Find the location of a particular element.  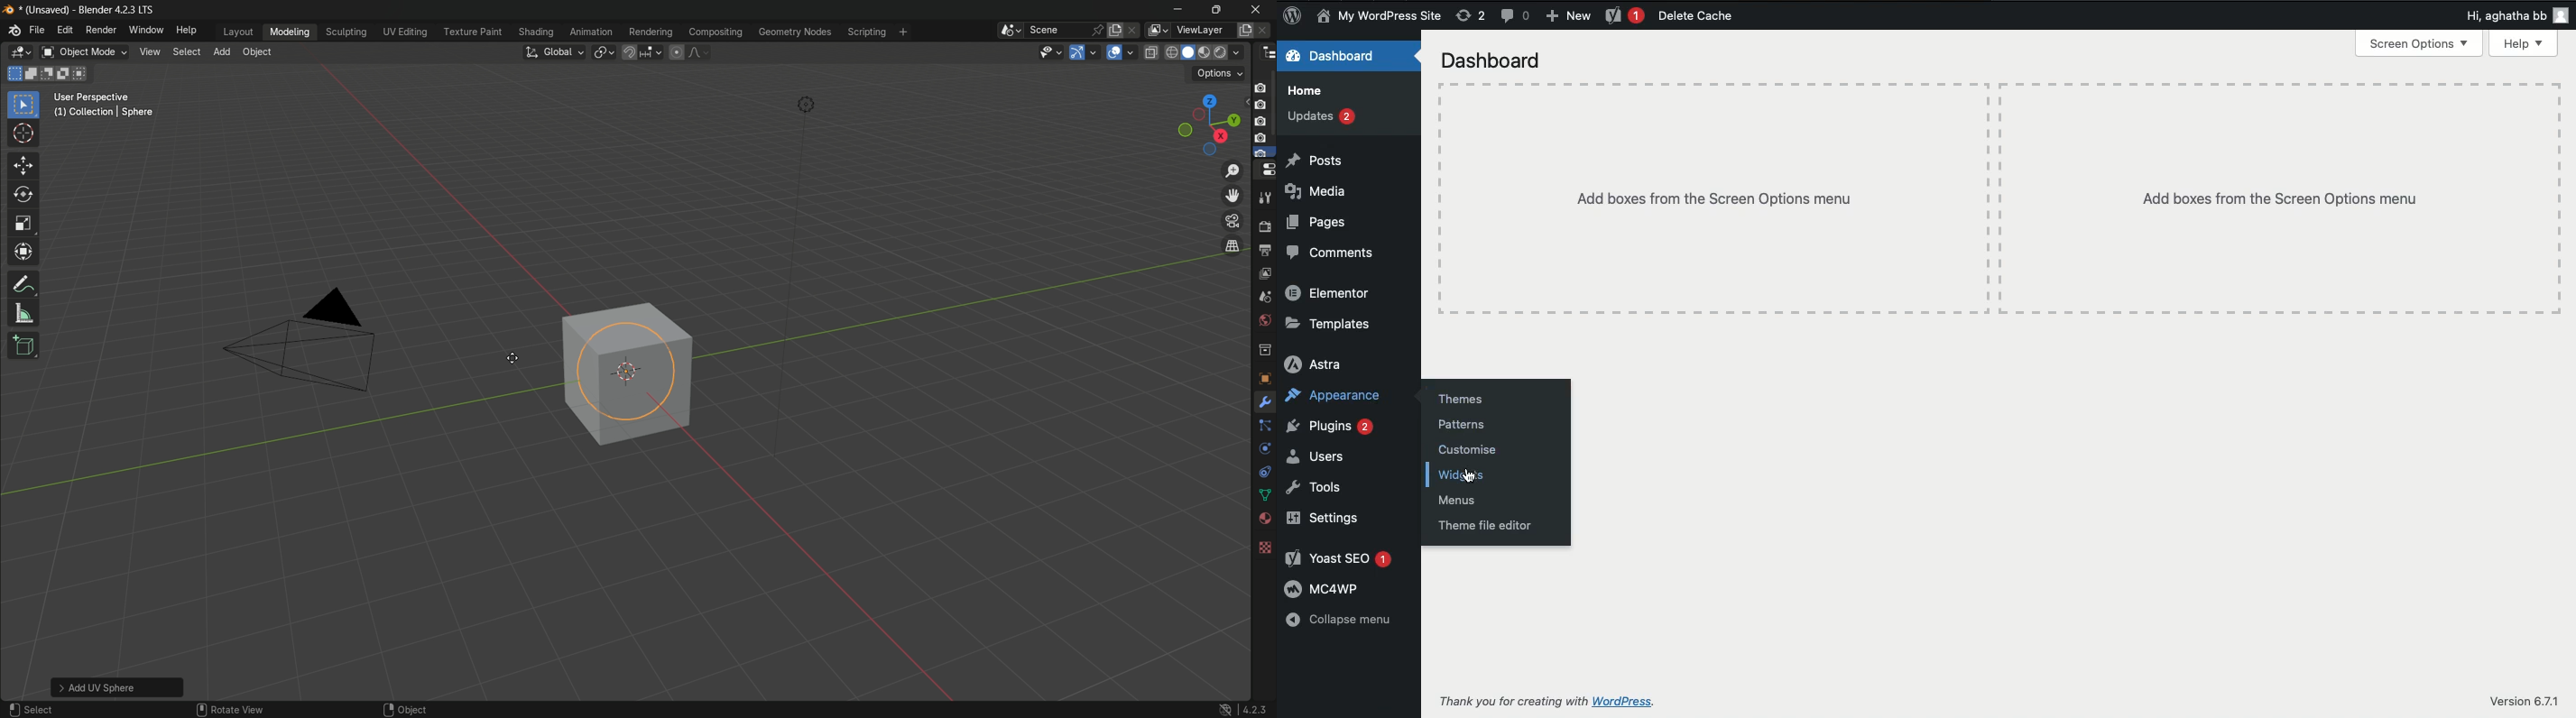

New is located at coordinates (1571, 16).